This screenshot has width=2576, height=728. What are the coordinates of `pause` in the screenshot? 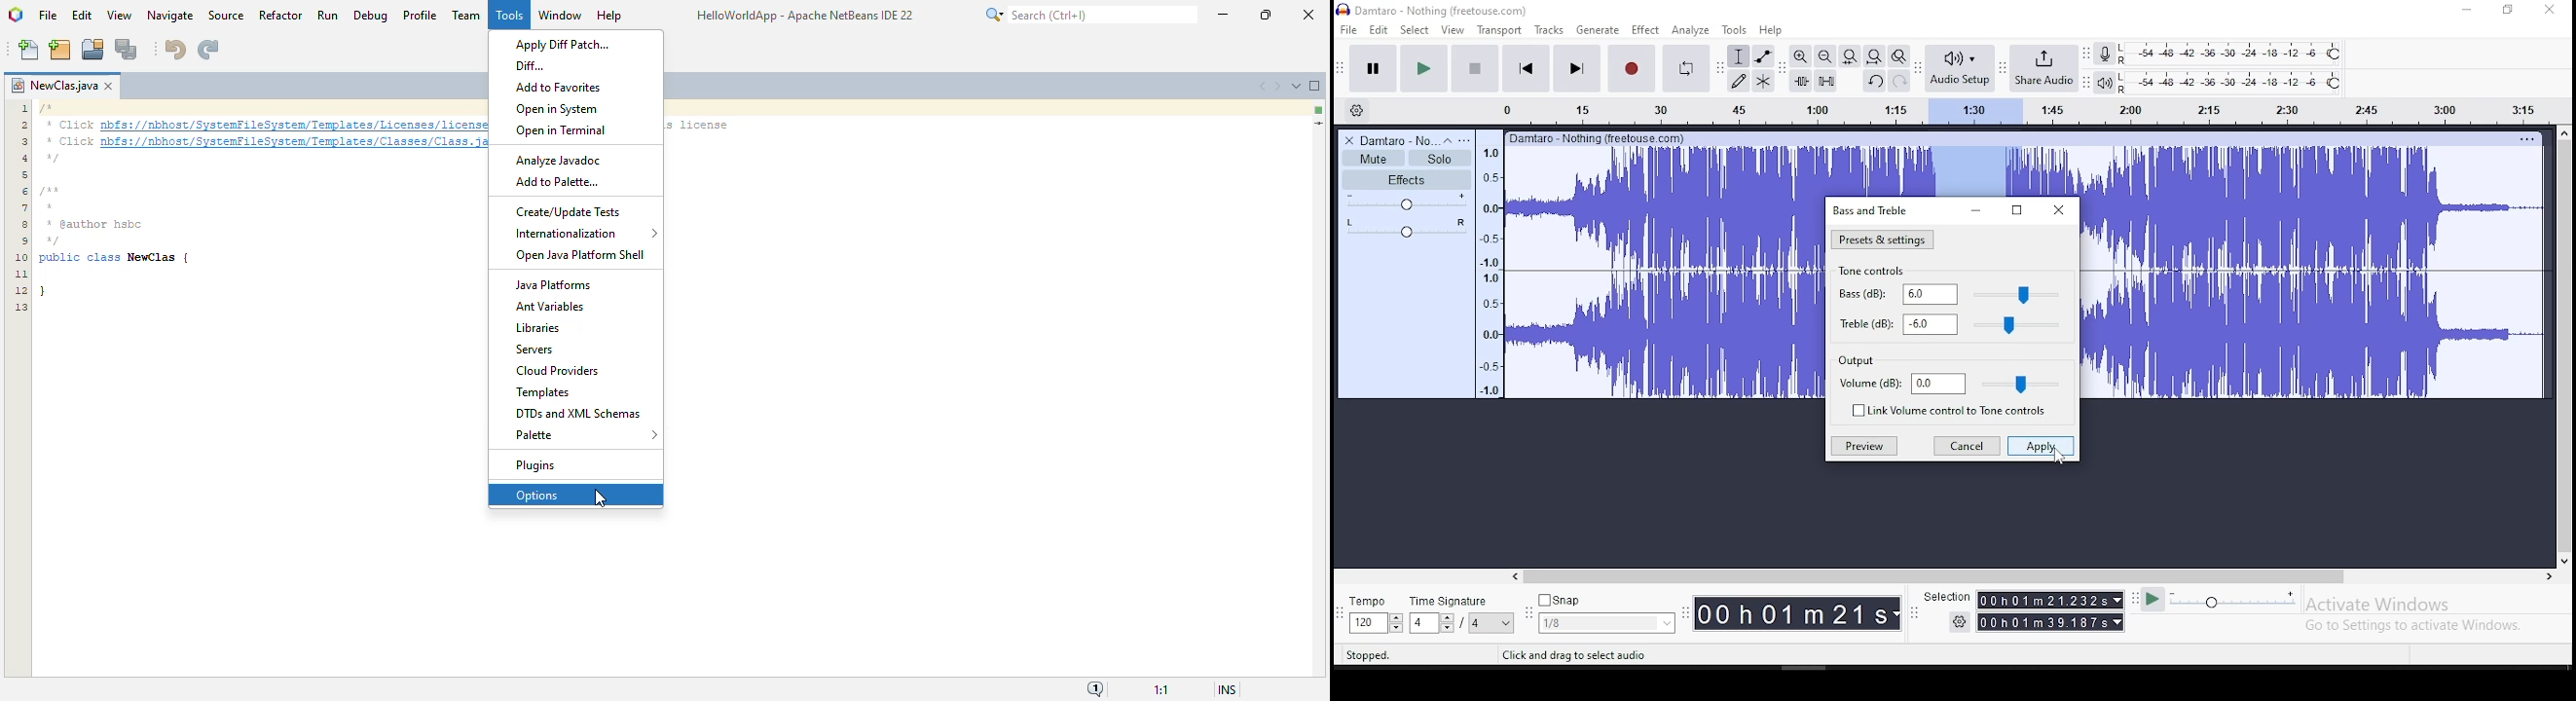 It's located at (1375, 69).